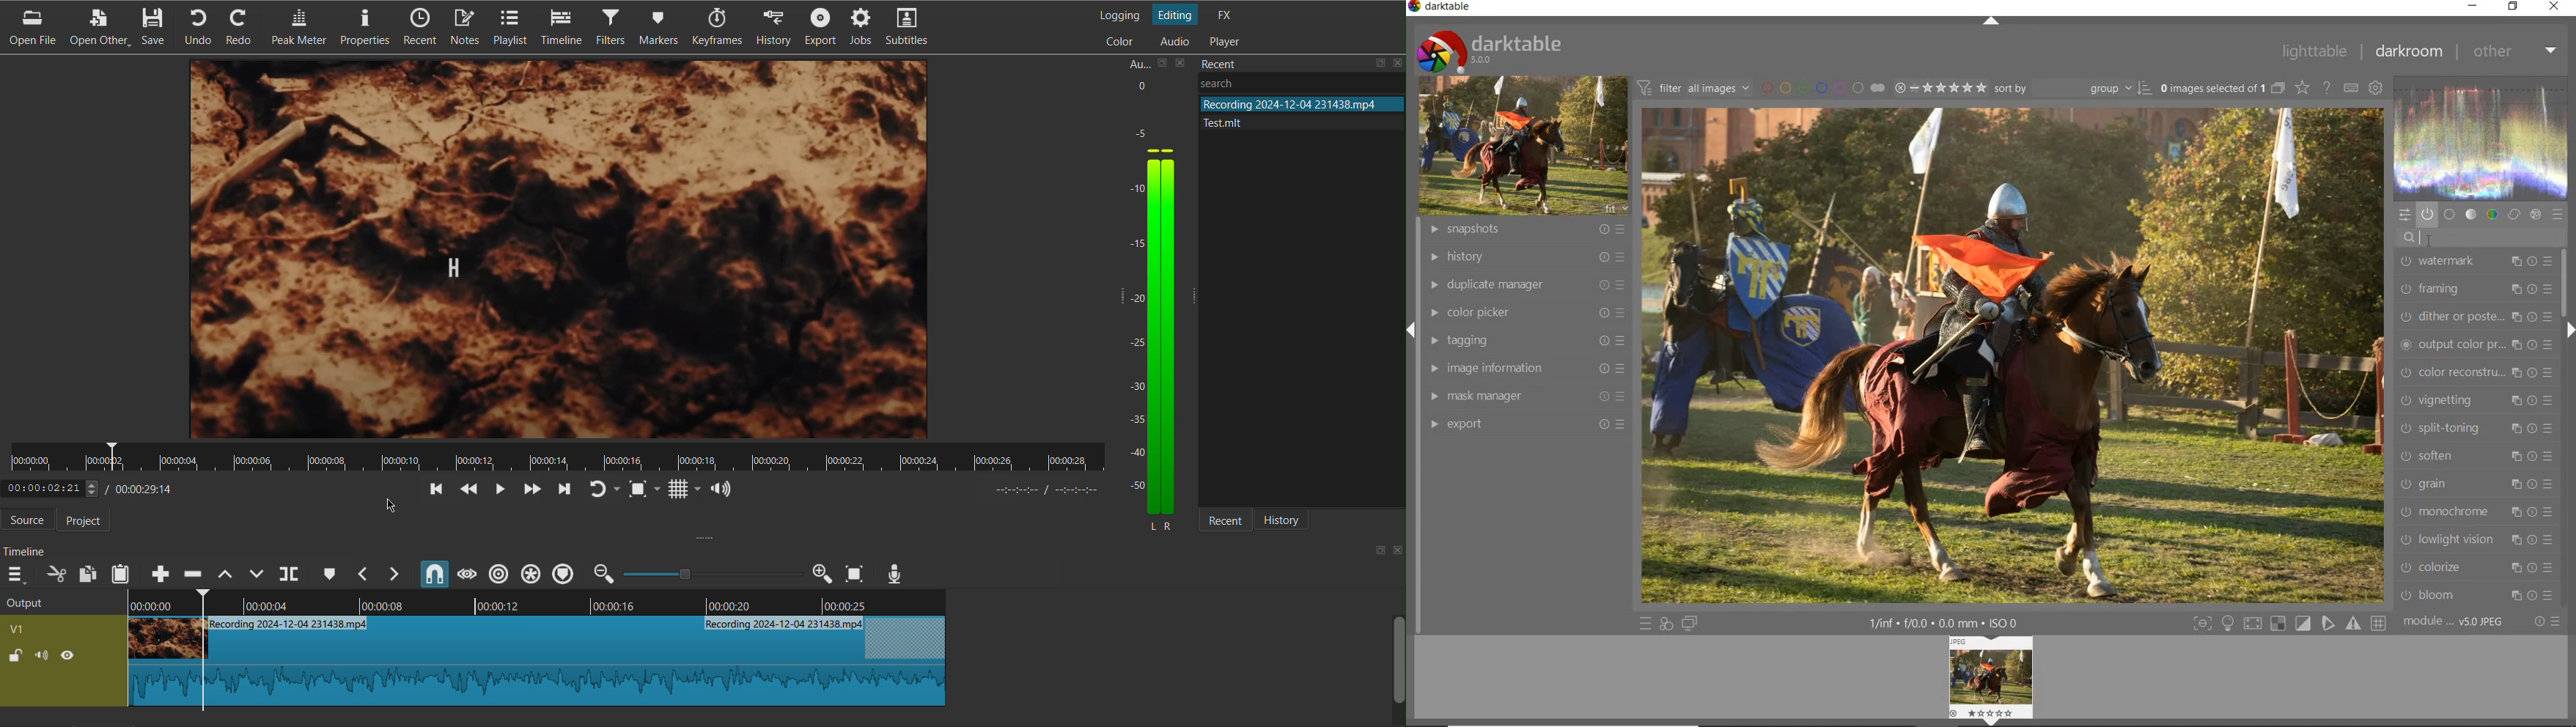 The height and width of the screenshot is (728, 2576). I want to click on Ripple Delete, so click(193, 572).